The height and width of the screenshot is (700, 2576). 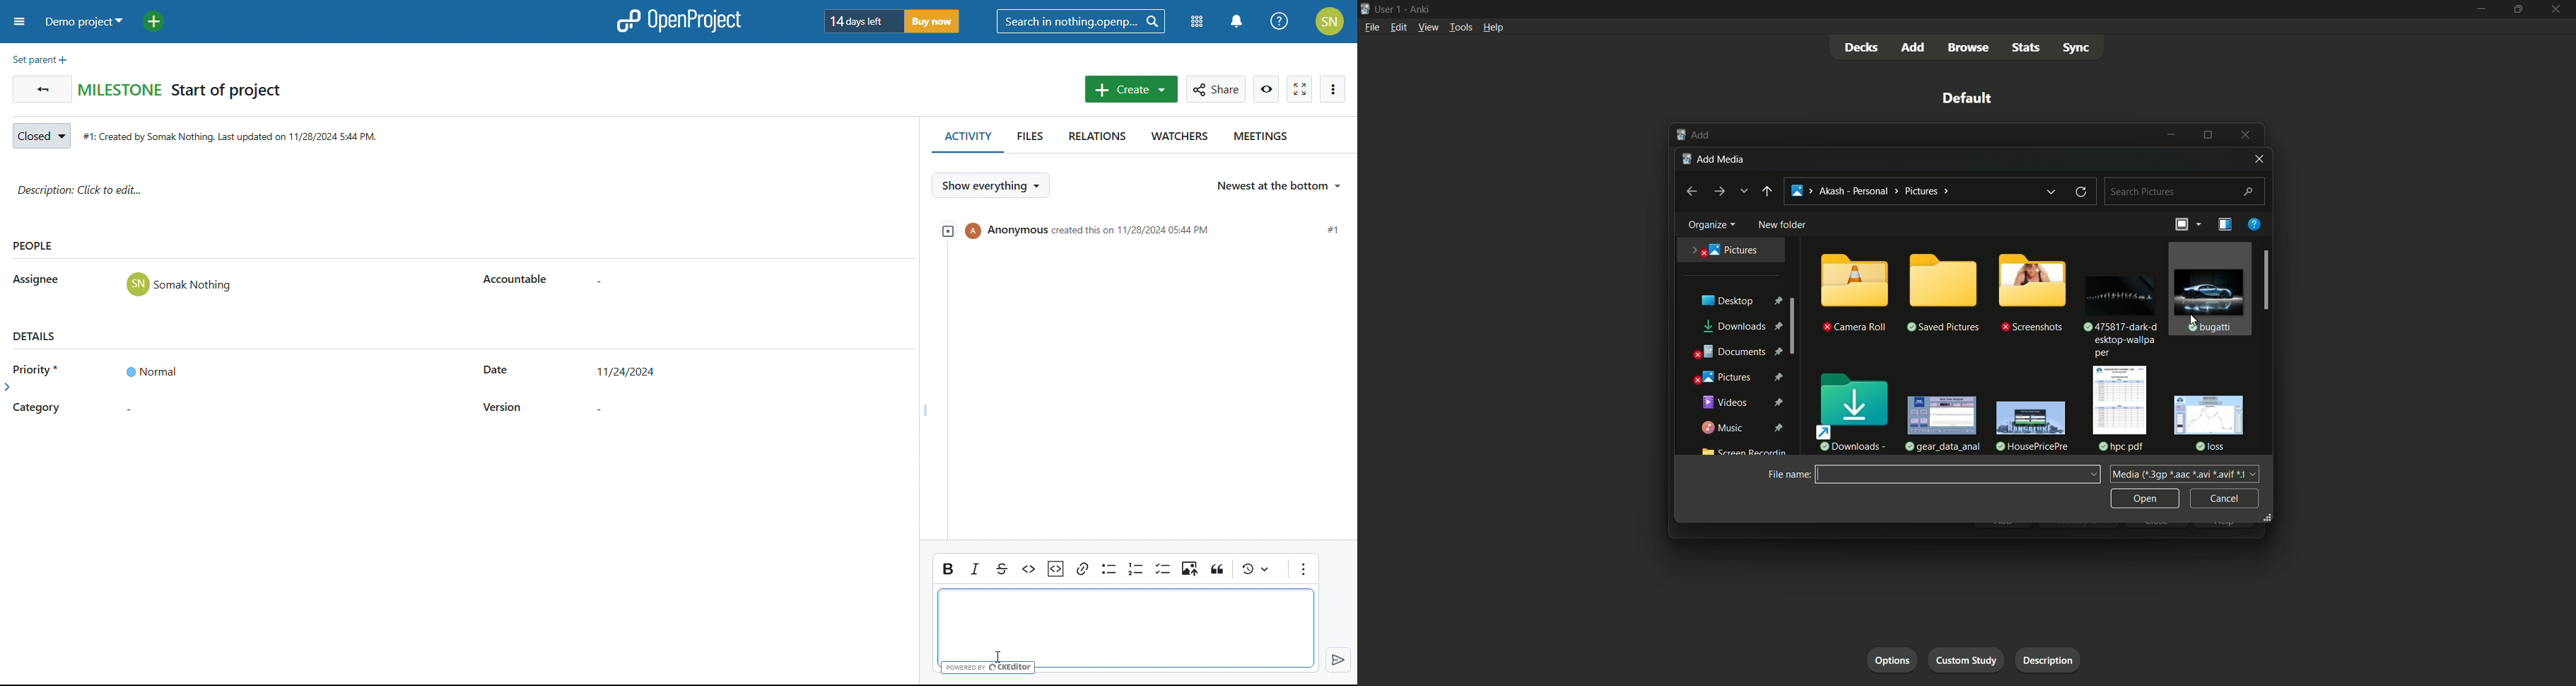 I want to click on cancel, so click(x=2225, y=499).